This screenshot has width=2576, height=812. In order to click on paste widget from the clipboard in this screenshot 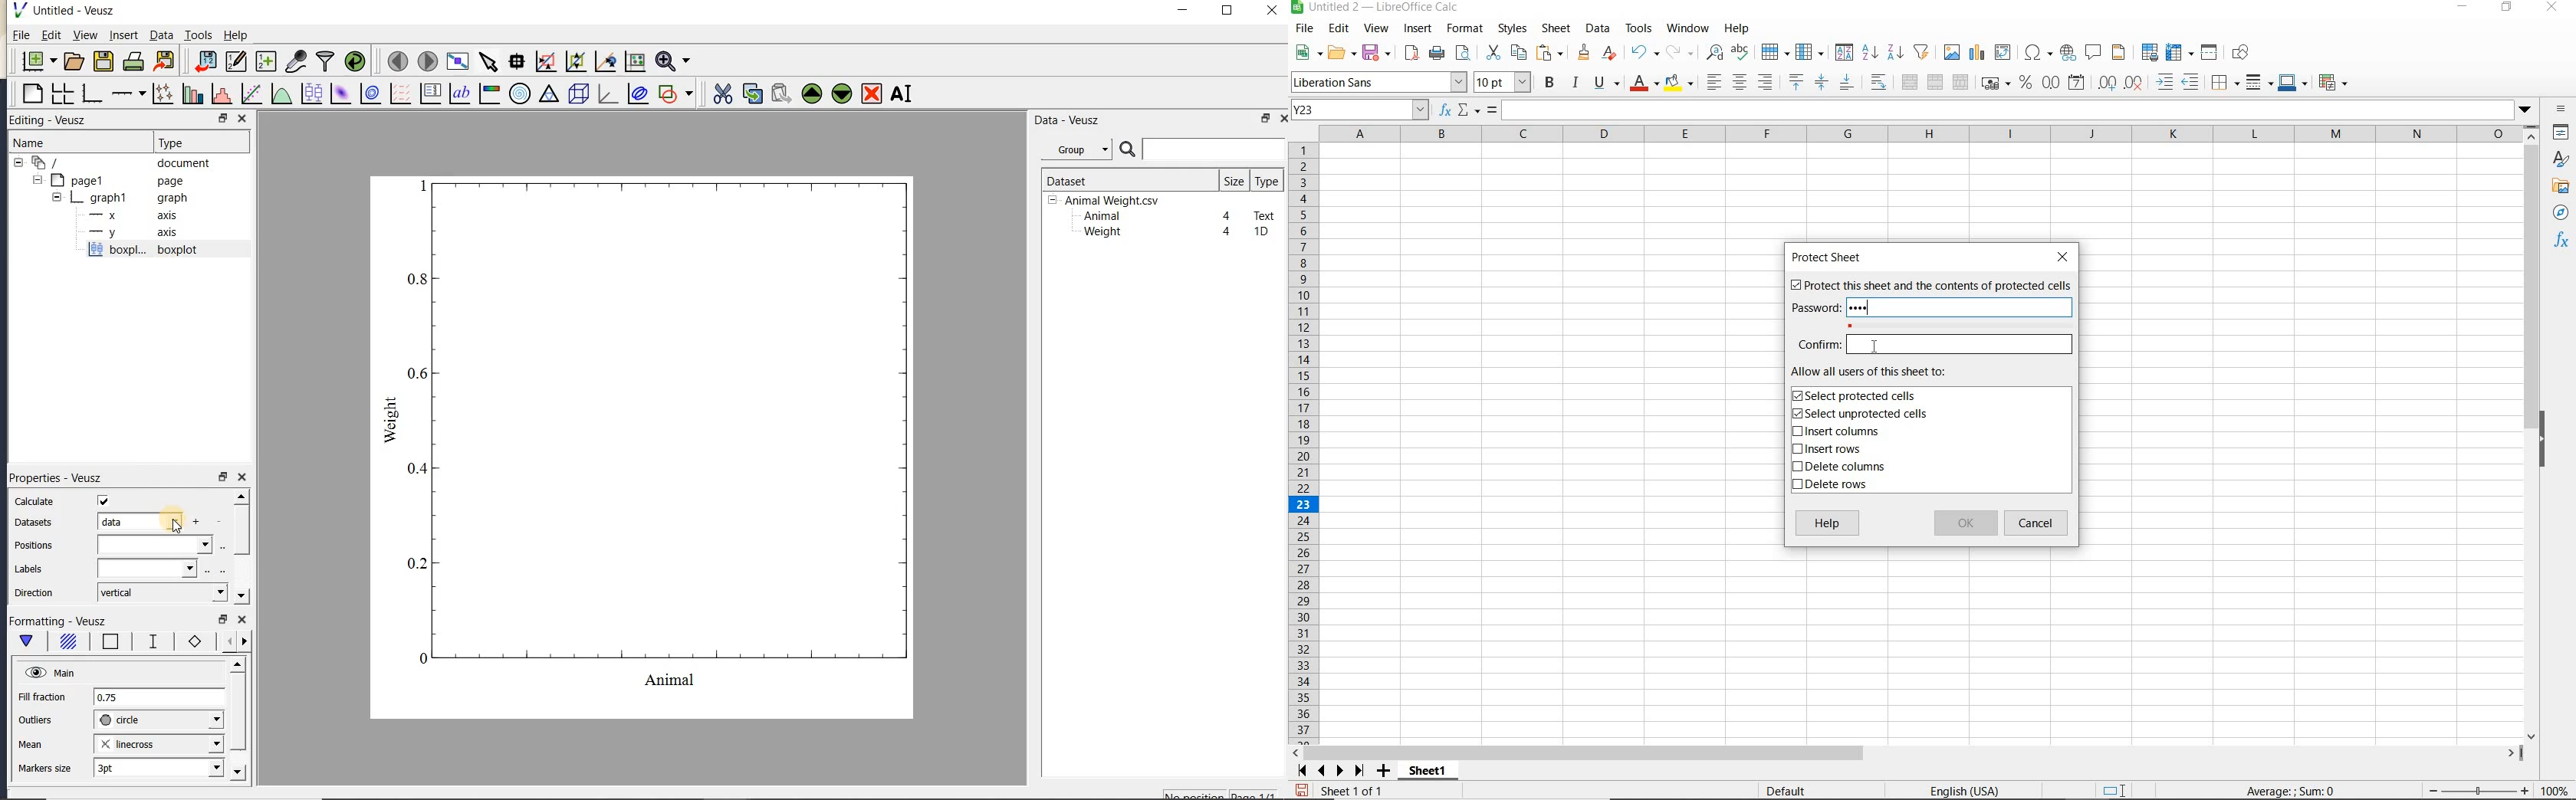, I will do `click(781, 95)`.